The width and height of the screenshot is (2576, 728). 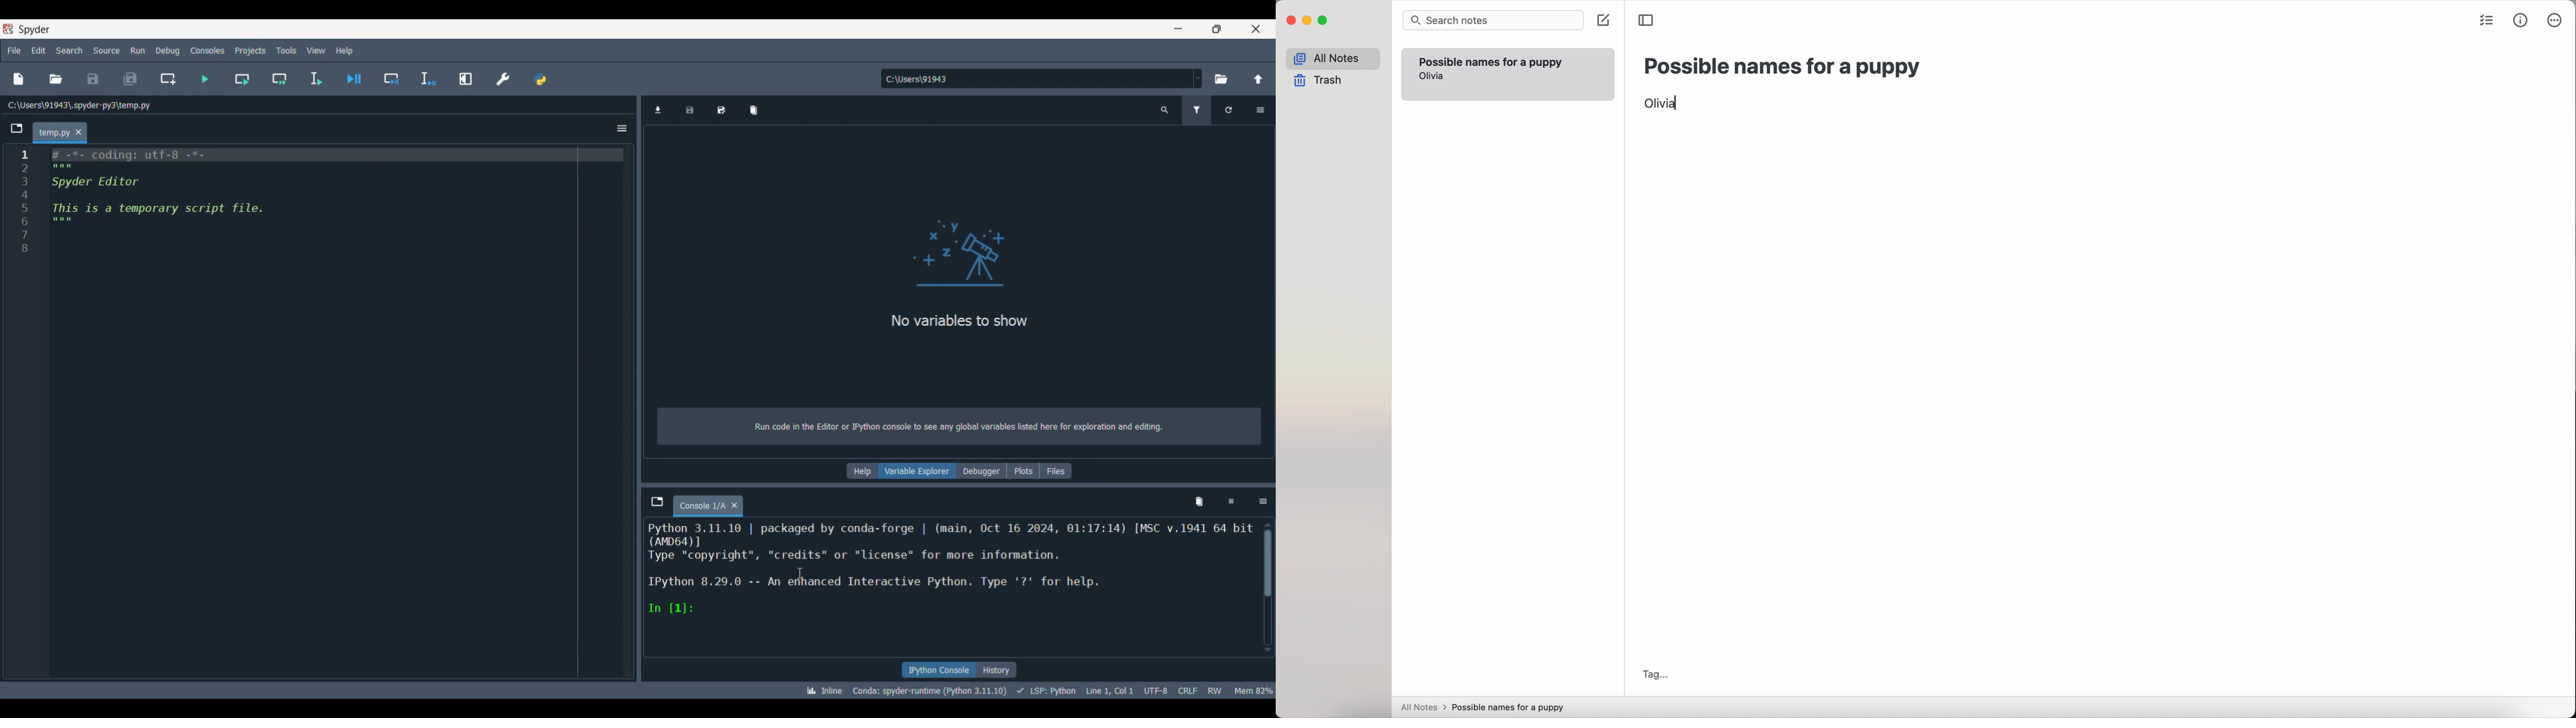 I want to click on Maximize current pane, so click(x=466, y=79).